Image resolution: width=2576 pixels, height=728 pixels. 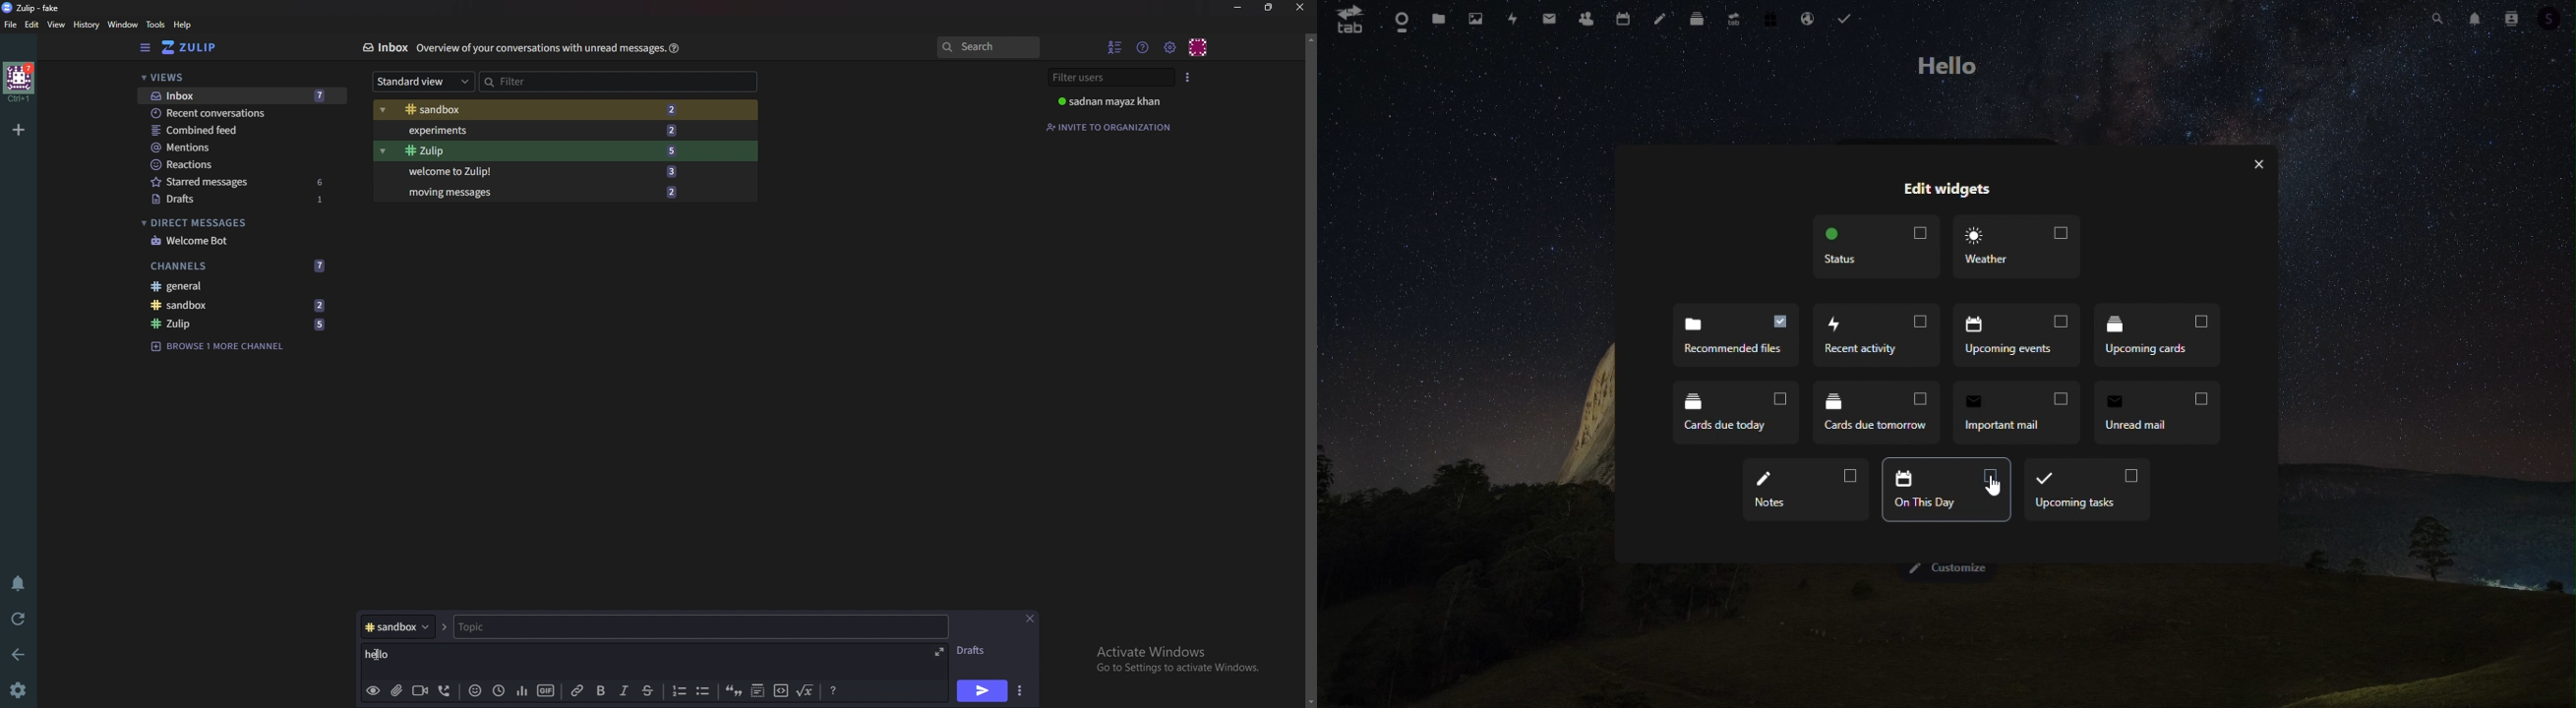 I want to click on contacts, so click(x=1587, y=18).